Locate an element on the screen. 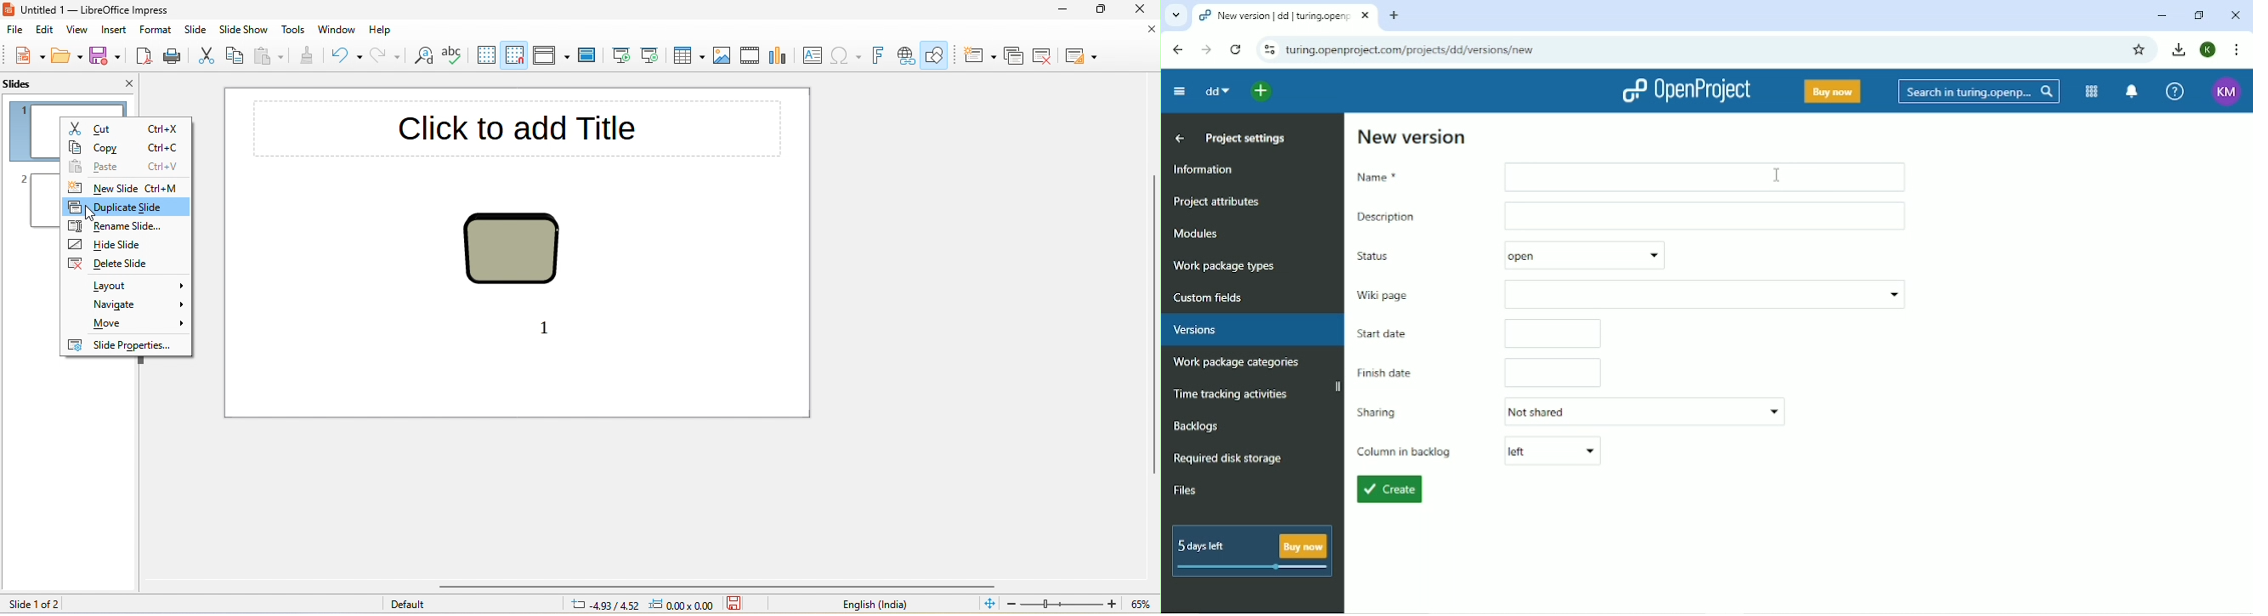 Image resolution: width=2268 pixels, height=616 pixels. cut is located at coordinates (125, 126).